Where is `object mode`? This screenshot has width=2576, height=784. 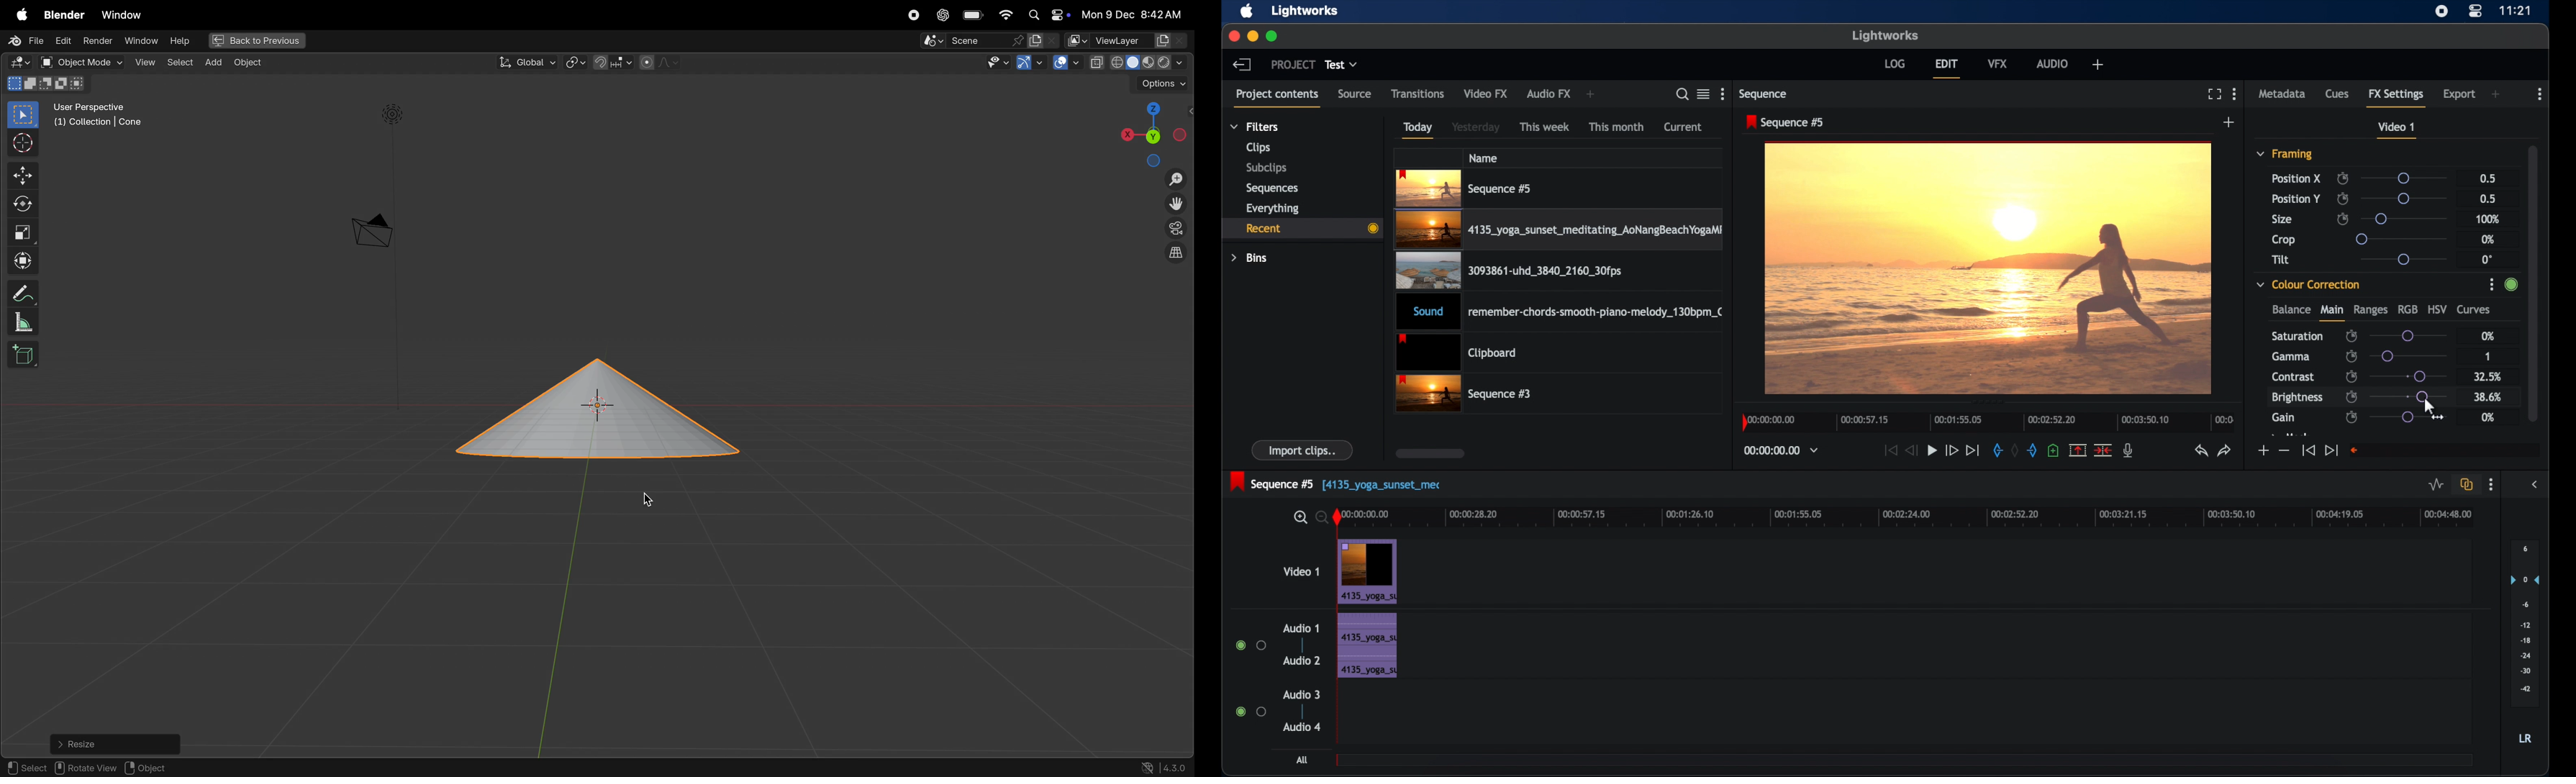 object mode is located at coordinates (81, 62).